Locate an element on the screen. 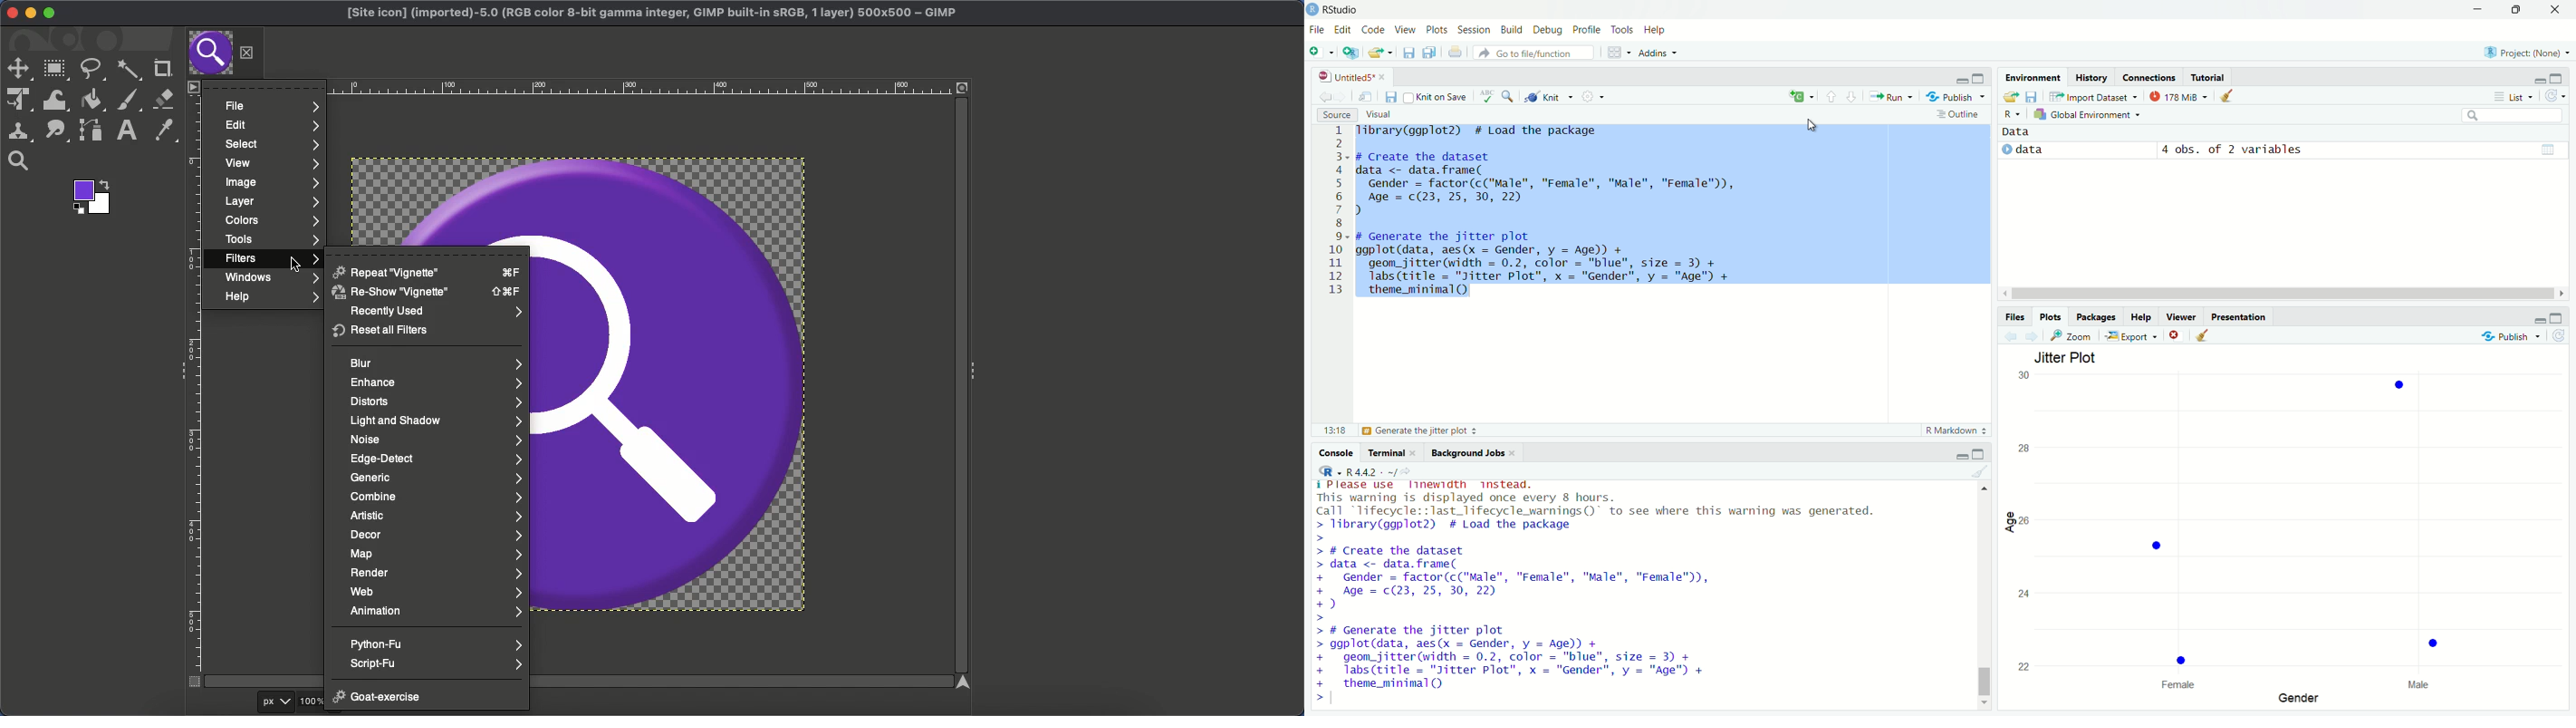 The height and width of the screenshot is (728, 2576). console is located at coordinates (1331, 453).